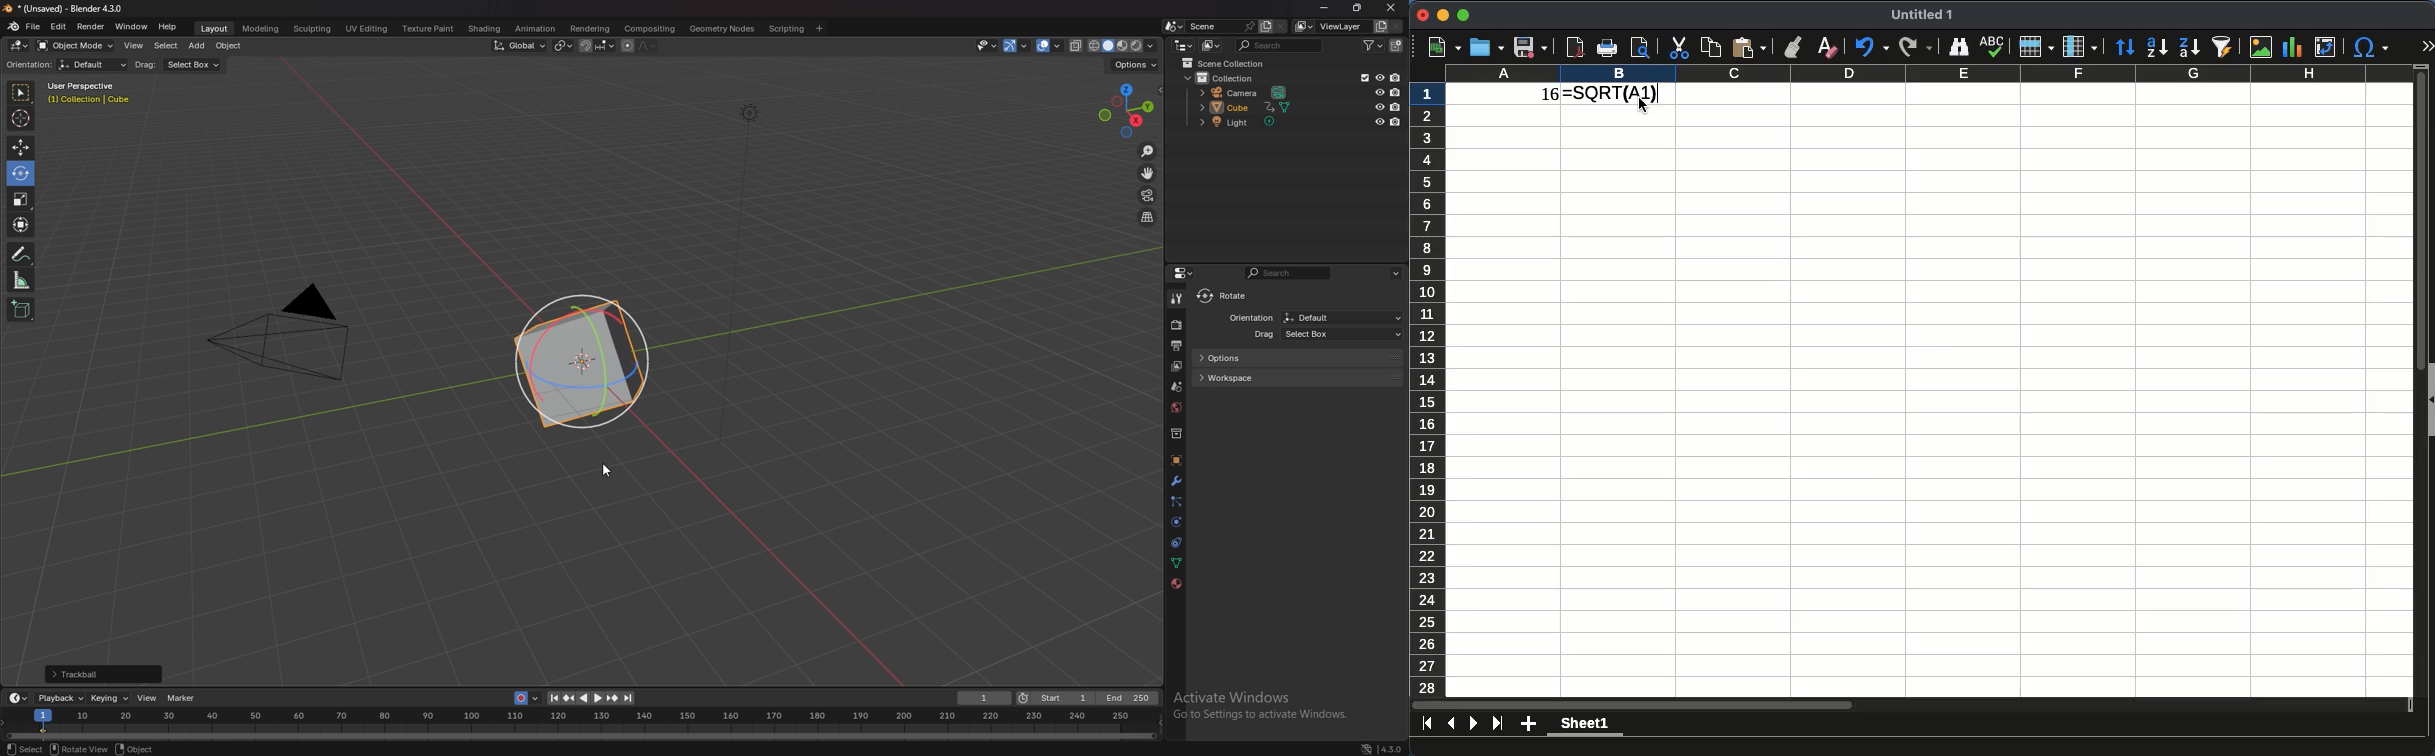 The height and width of the screenshot is (756, 2436). Describe the element at coordinates (723, 29) in the screenshot. I see `geometry nodes` at that location.